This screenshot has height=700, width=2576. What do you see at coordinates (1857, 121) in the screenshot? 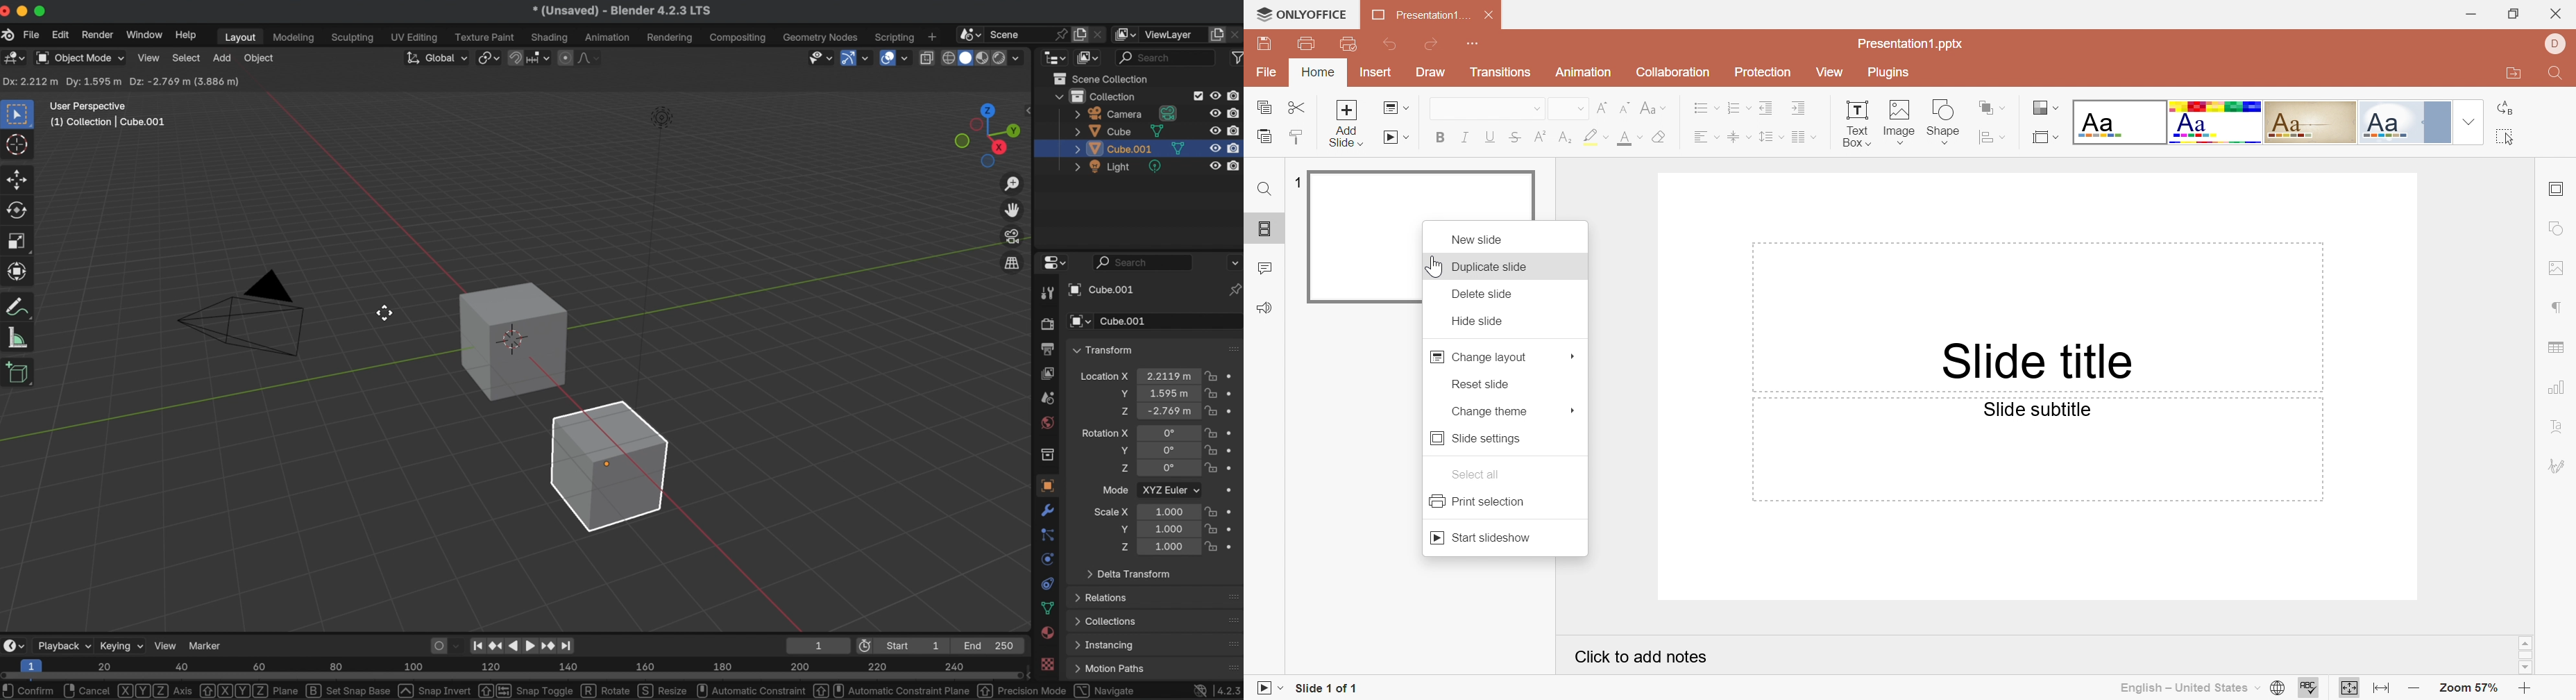
I see `text box` at bounding box center [1857, 121].